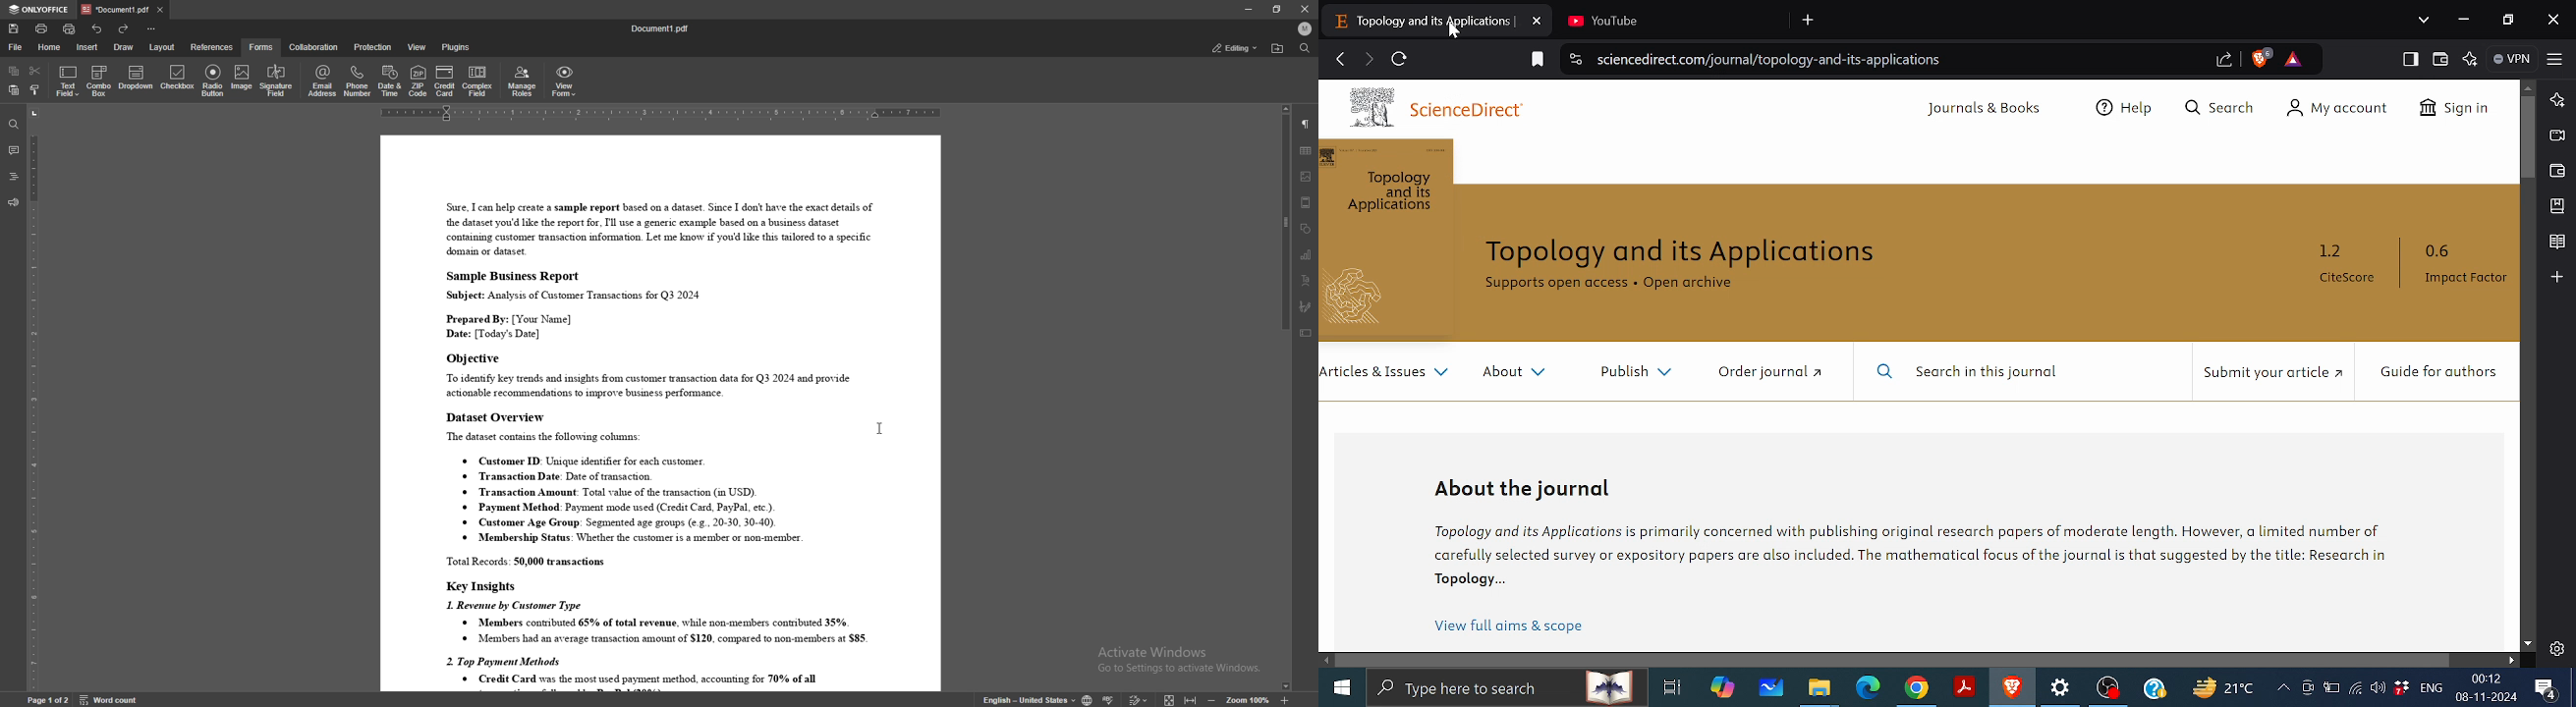 The image size is (2576, 728). What do you see at coordinates (661, 113) in the screenshot?
I see `horizontal scale` at bounding box center [661, 113].